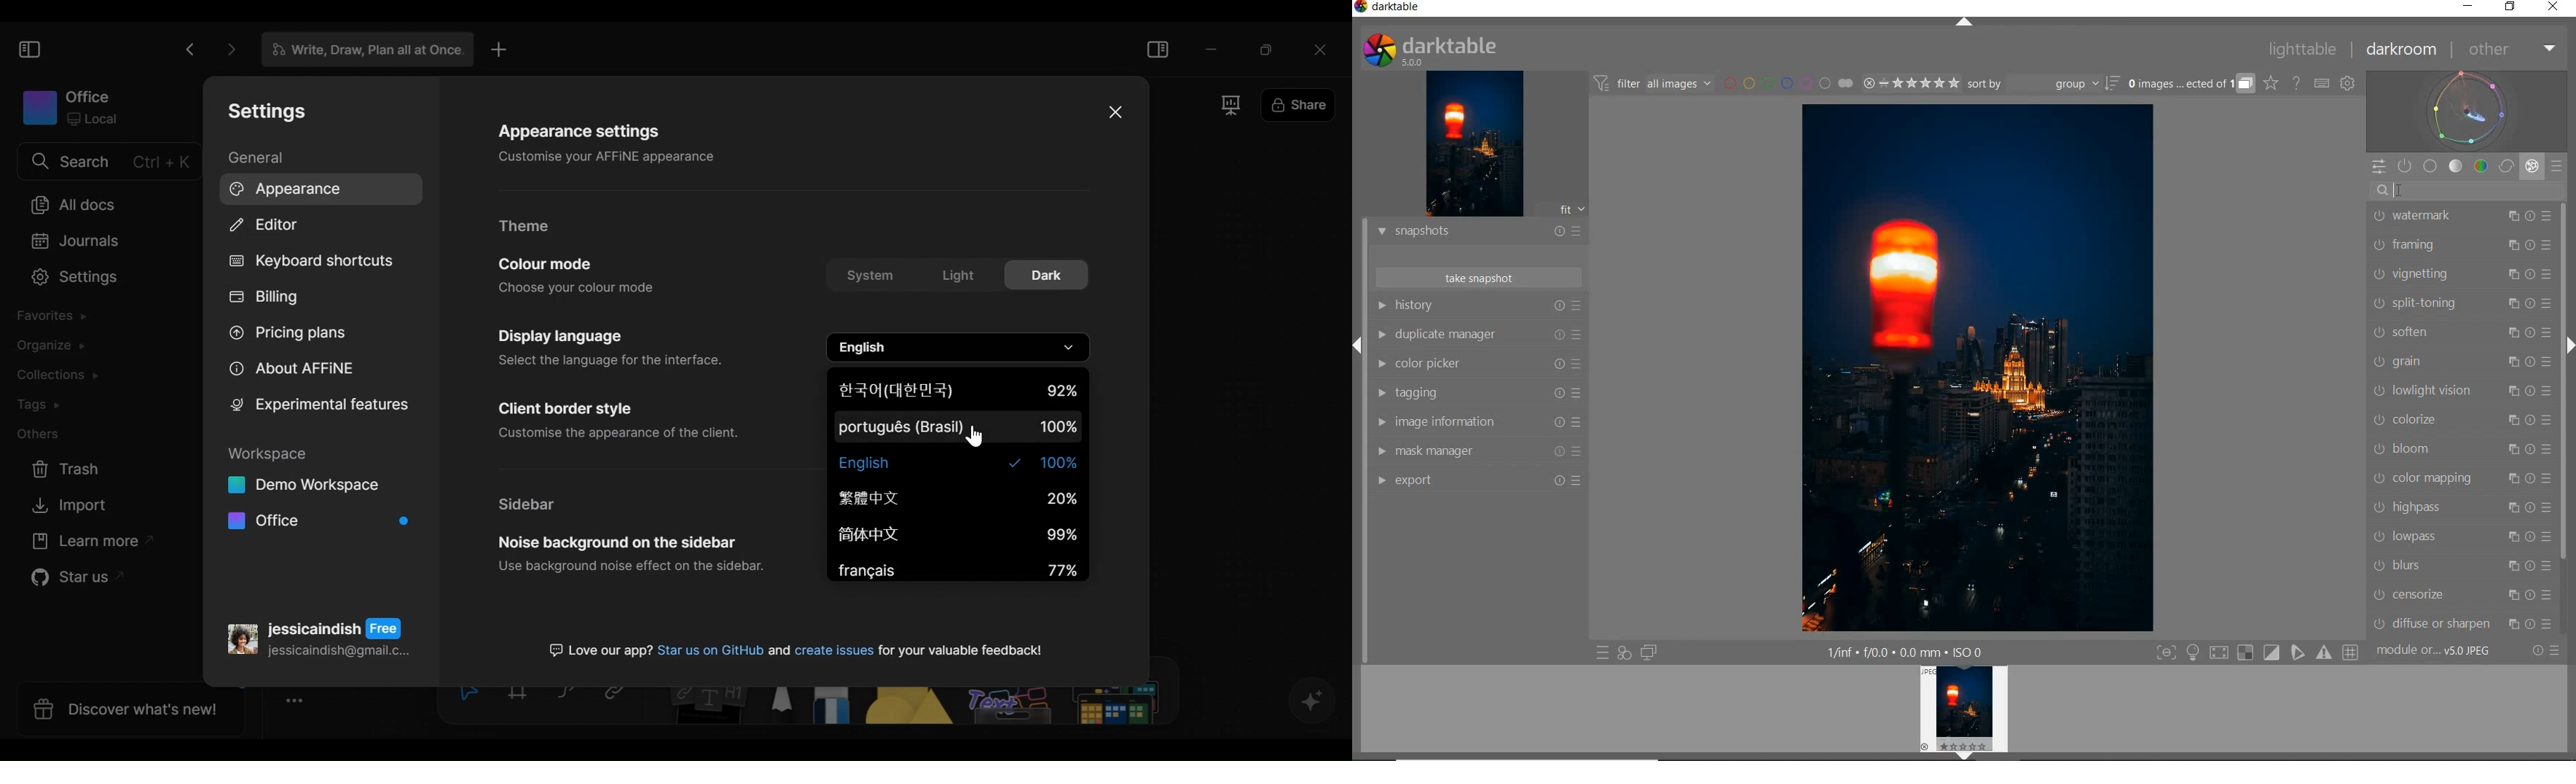 Image resolution: width=2576 pixels, height=784 pixels. Describe the element at coordinates (1579, 305) in the screenshot. I see `presets and resets` at that location.